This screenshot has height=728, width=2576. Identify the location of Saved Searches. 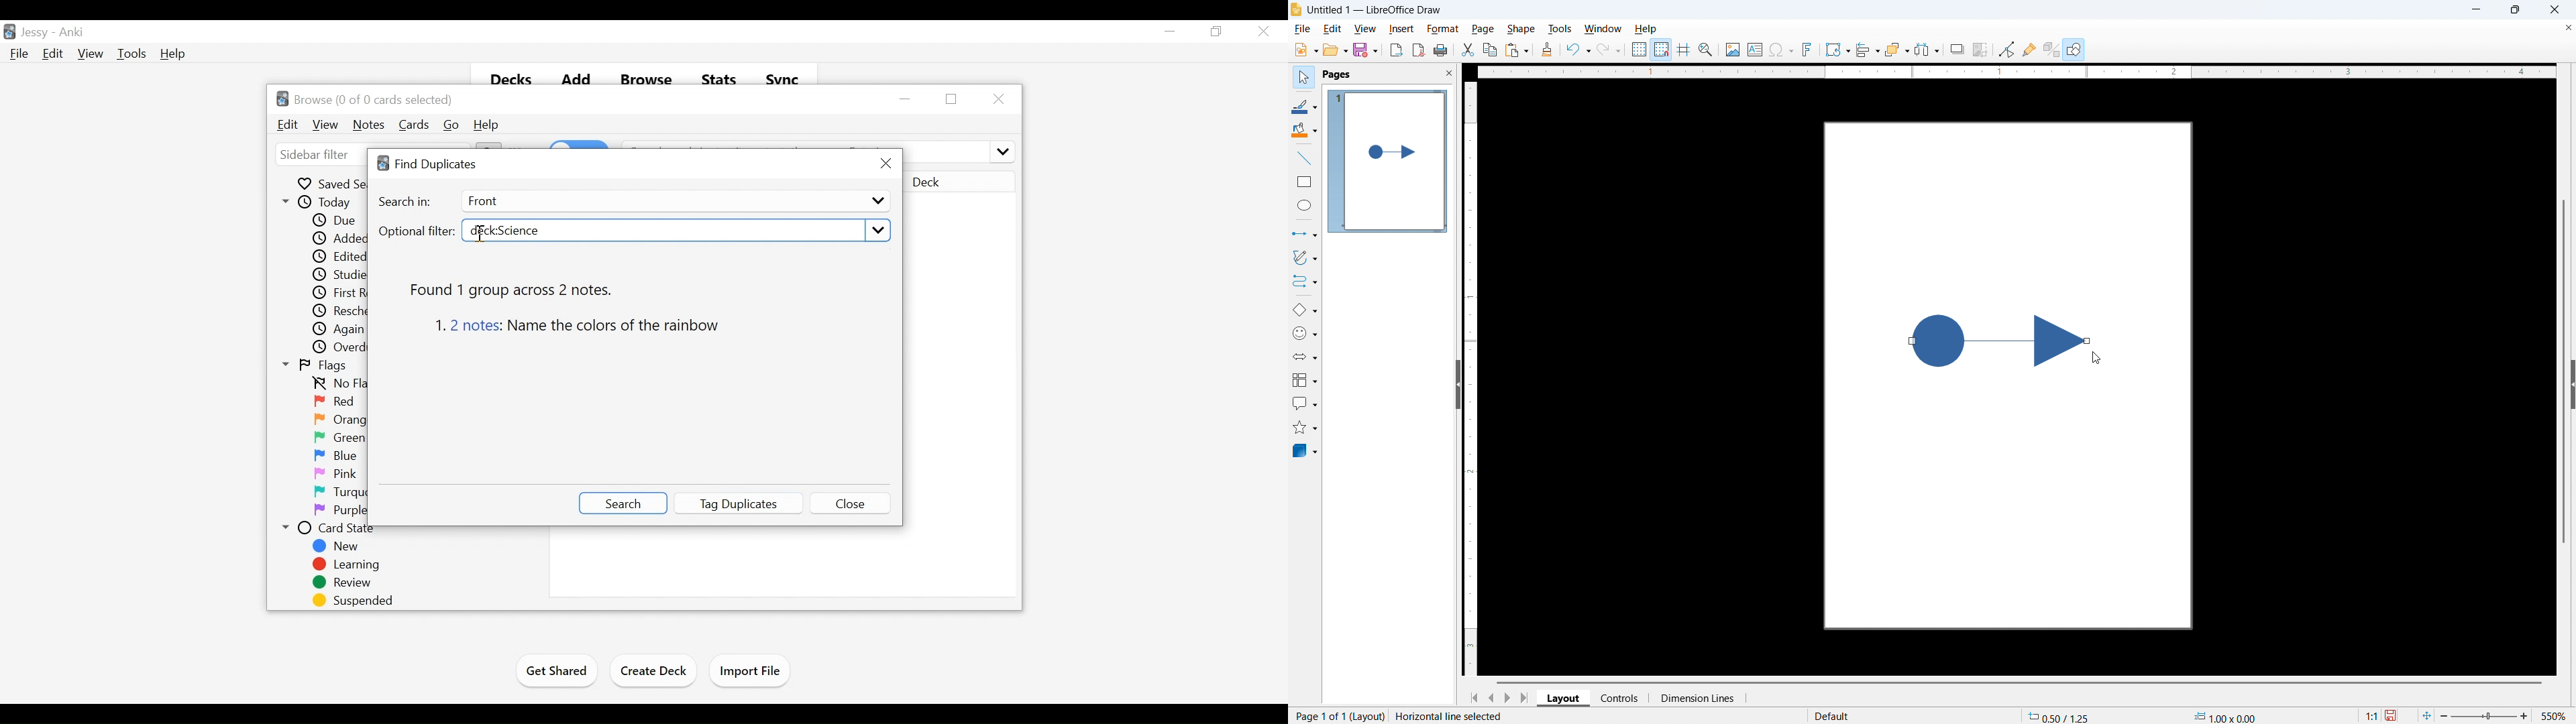
(331, 183).